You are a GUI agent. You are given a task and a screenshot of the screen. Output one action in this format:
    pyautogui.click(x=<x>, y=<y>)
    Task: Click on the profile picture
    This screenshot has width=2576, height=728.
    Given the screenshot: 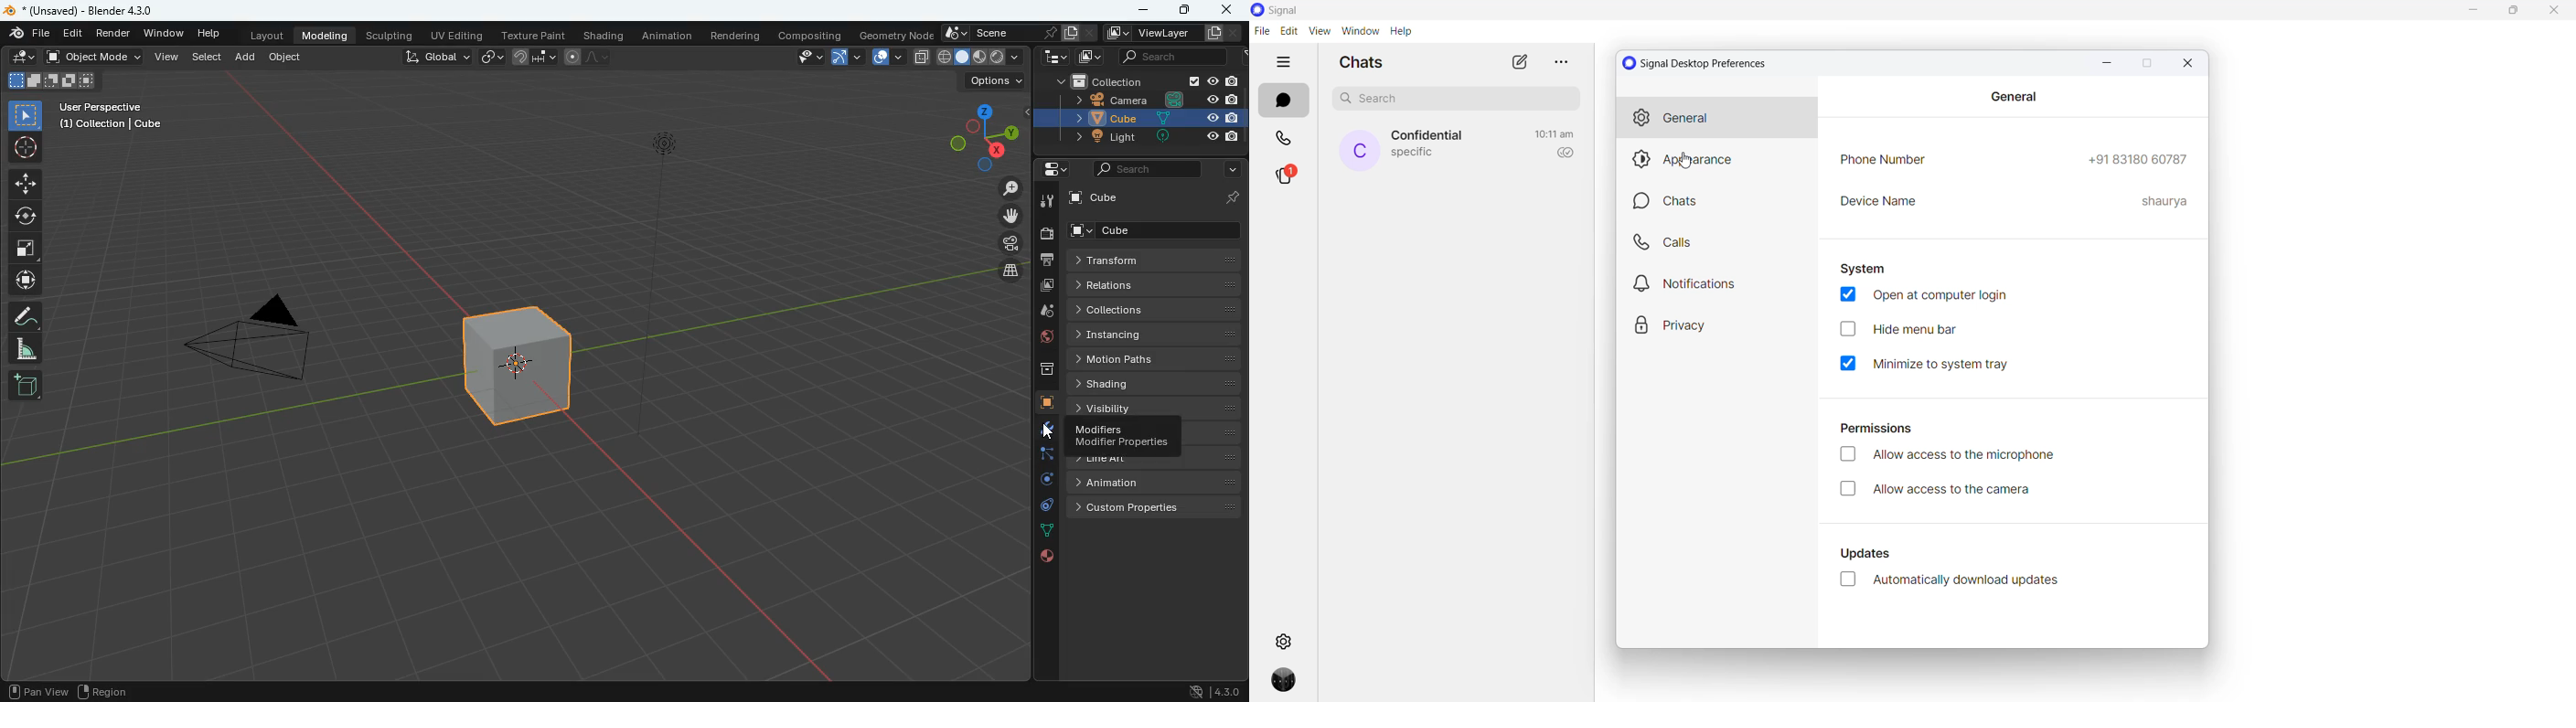 What is the action you would take?
    pyautogui.click(x=1287, y=684)
    